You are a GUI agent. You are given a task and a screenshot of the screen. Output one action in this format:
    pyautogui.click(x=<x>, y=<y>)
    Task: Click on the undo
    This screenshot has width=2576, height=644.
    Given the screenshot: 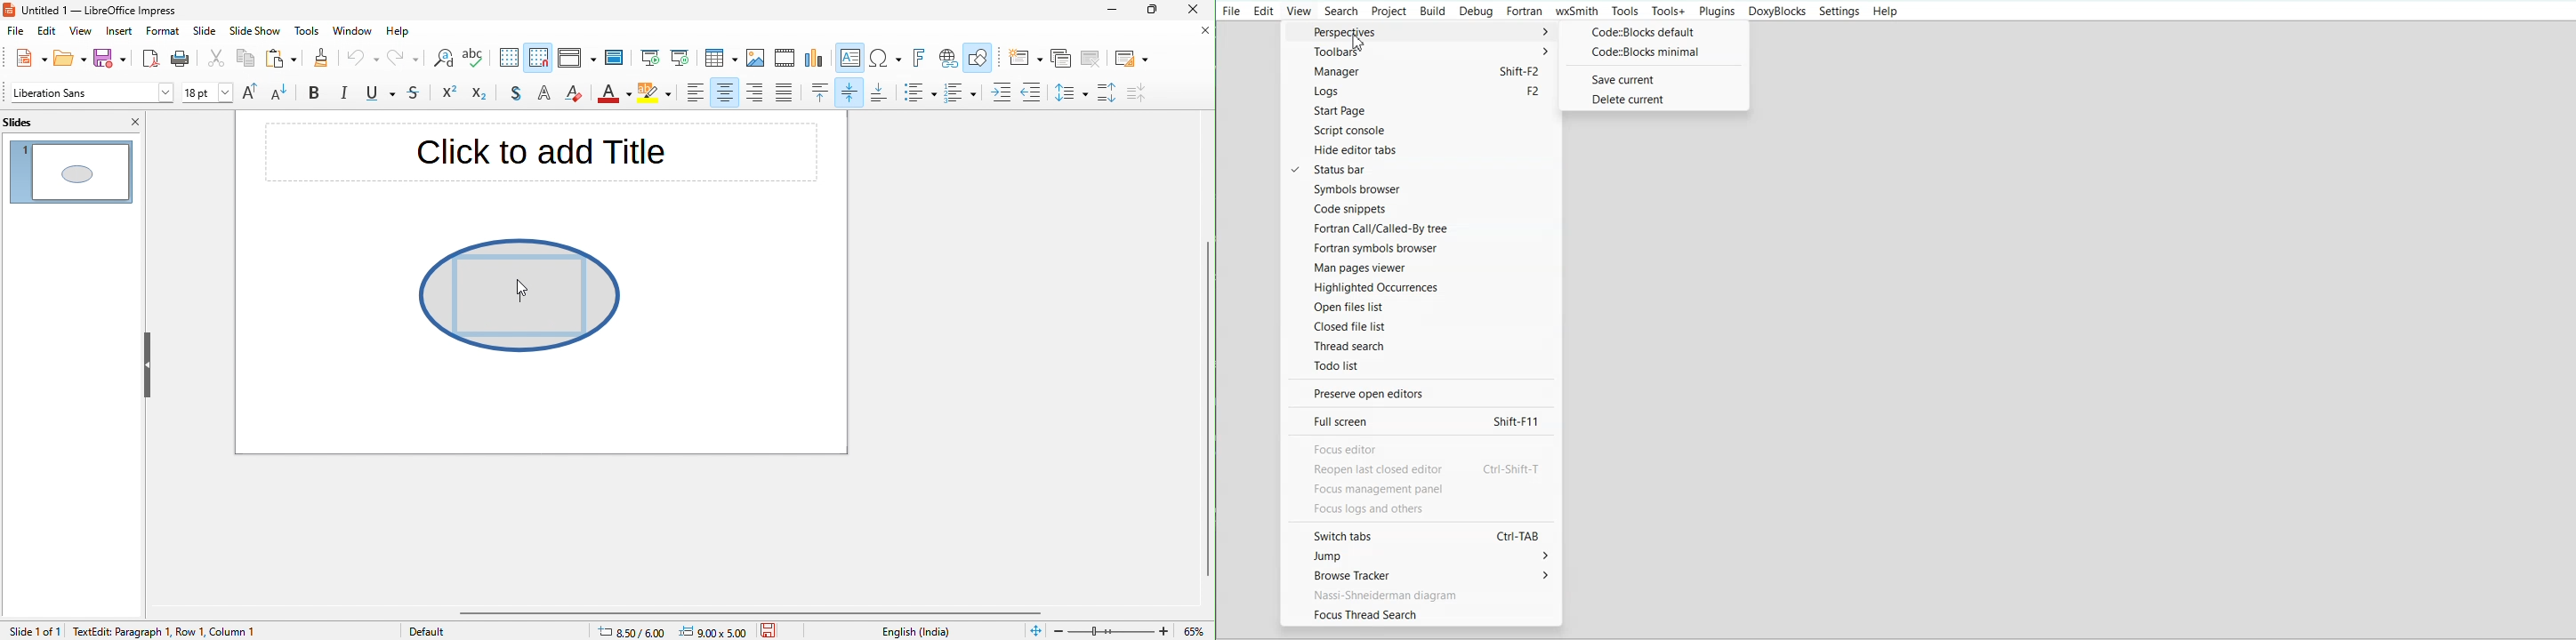 What is the action you would take?
    pyautogui.click(x=363, y=61)
    